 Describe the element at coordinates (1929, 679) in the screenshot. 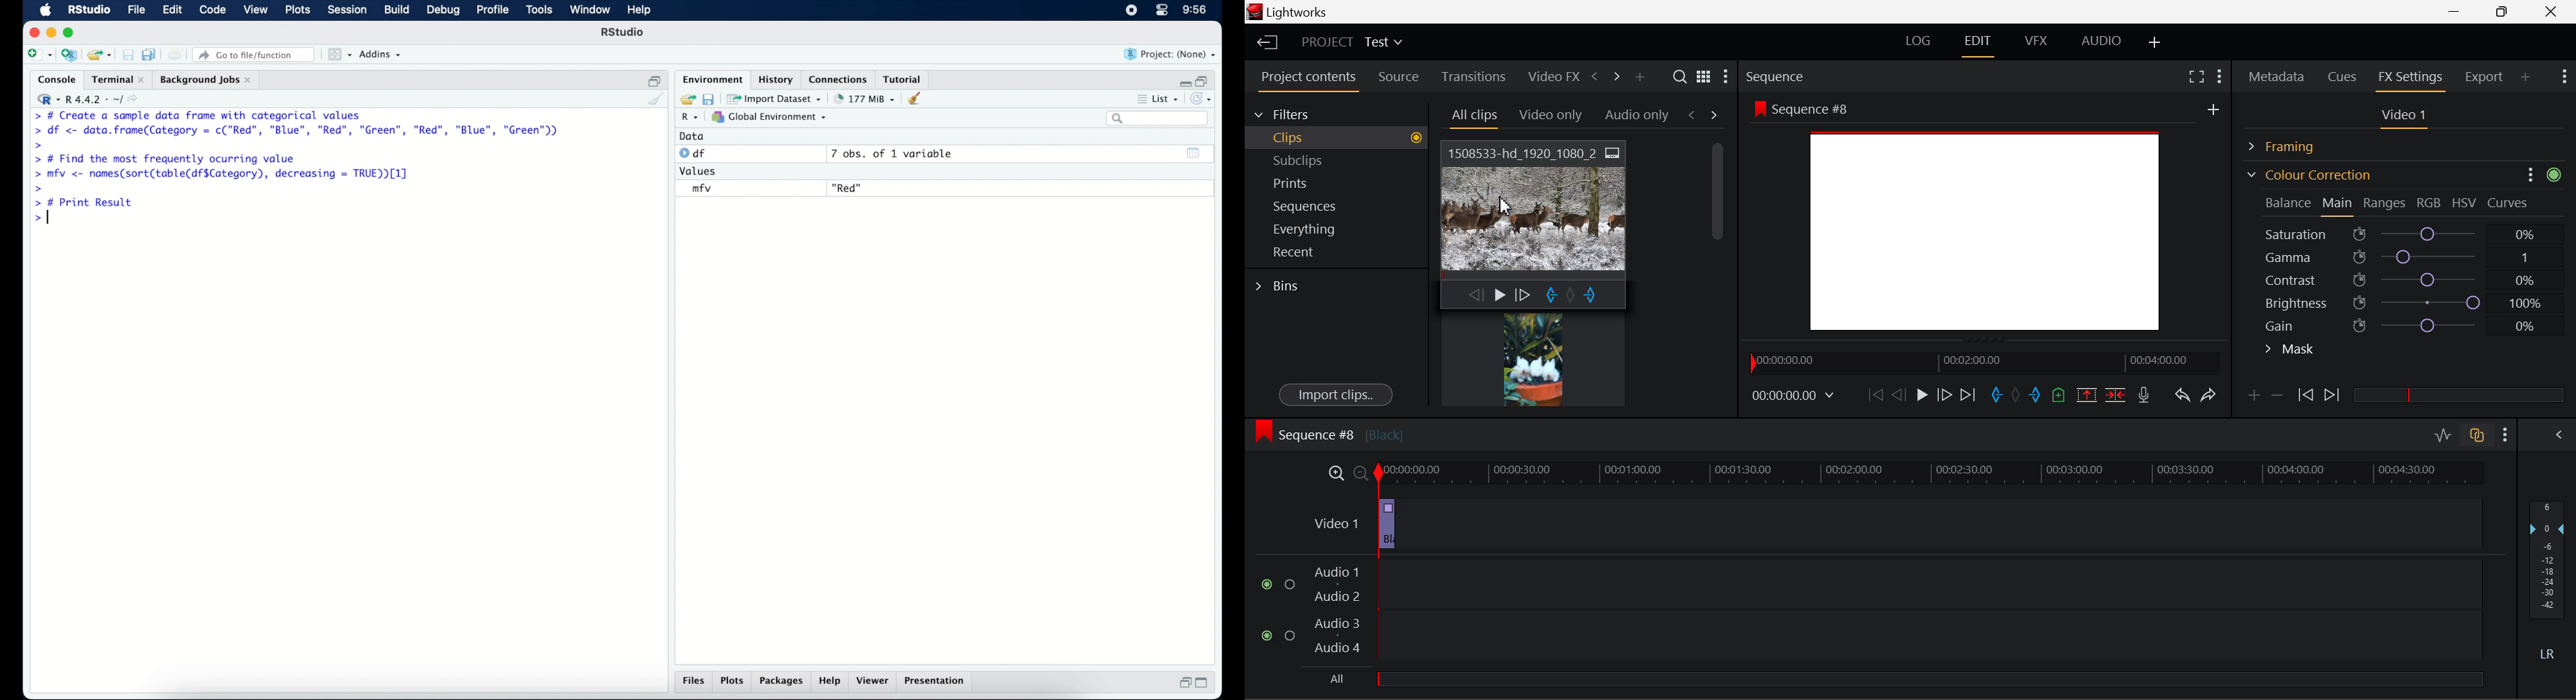

I see `slider` at that location.